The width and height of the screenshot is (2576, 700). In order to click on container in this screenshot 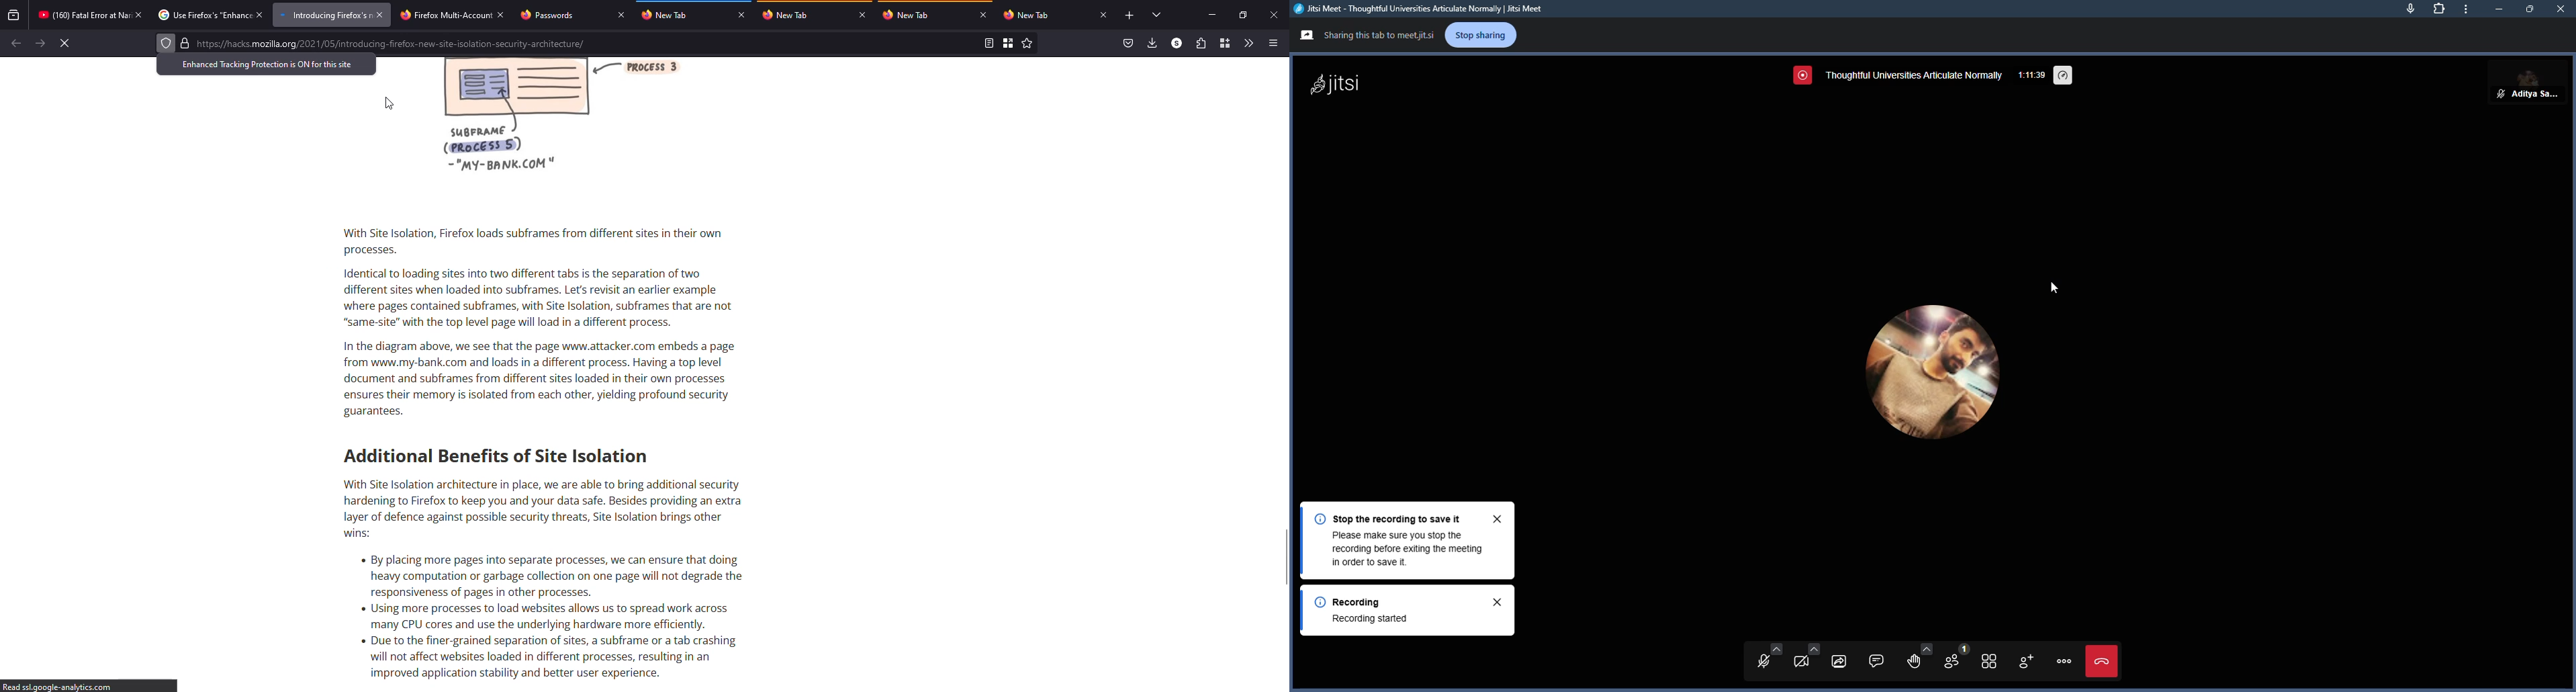, I will do `click(1225, 43)`.